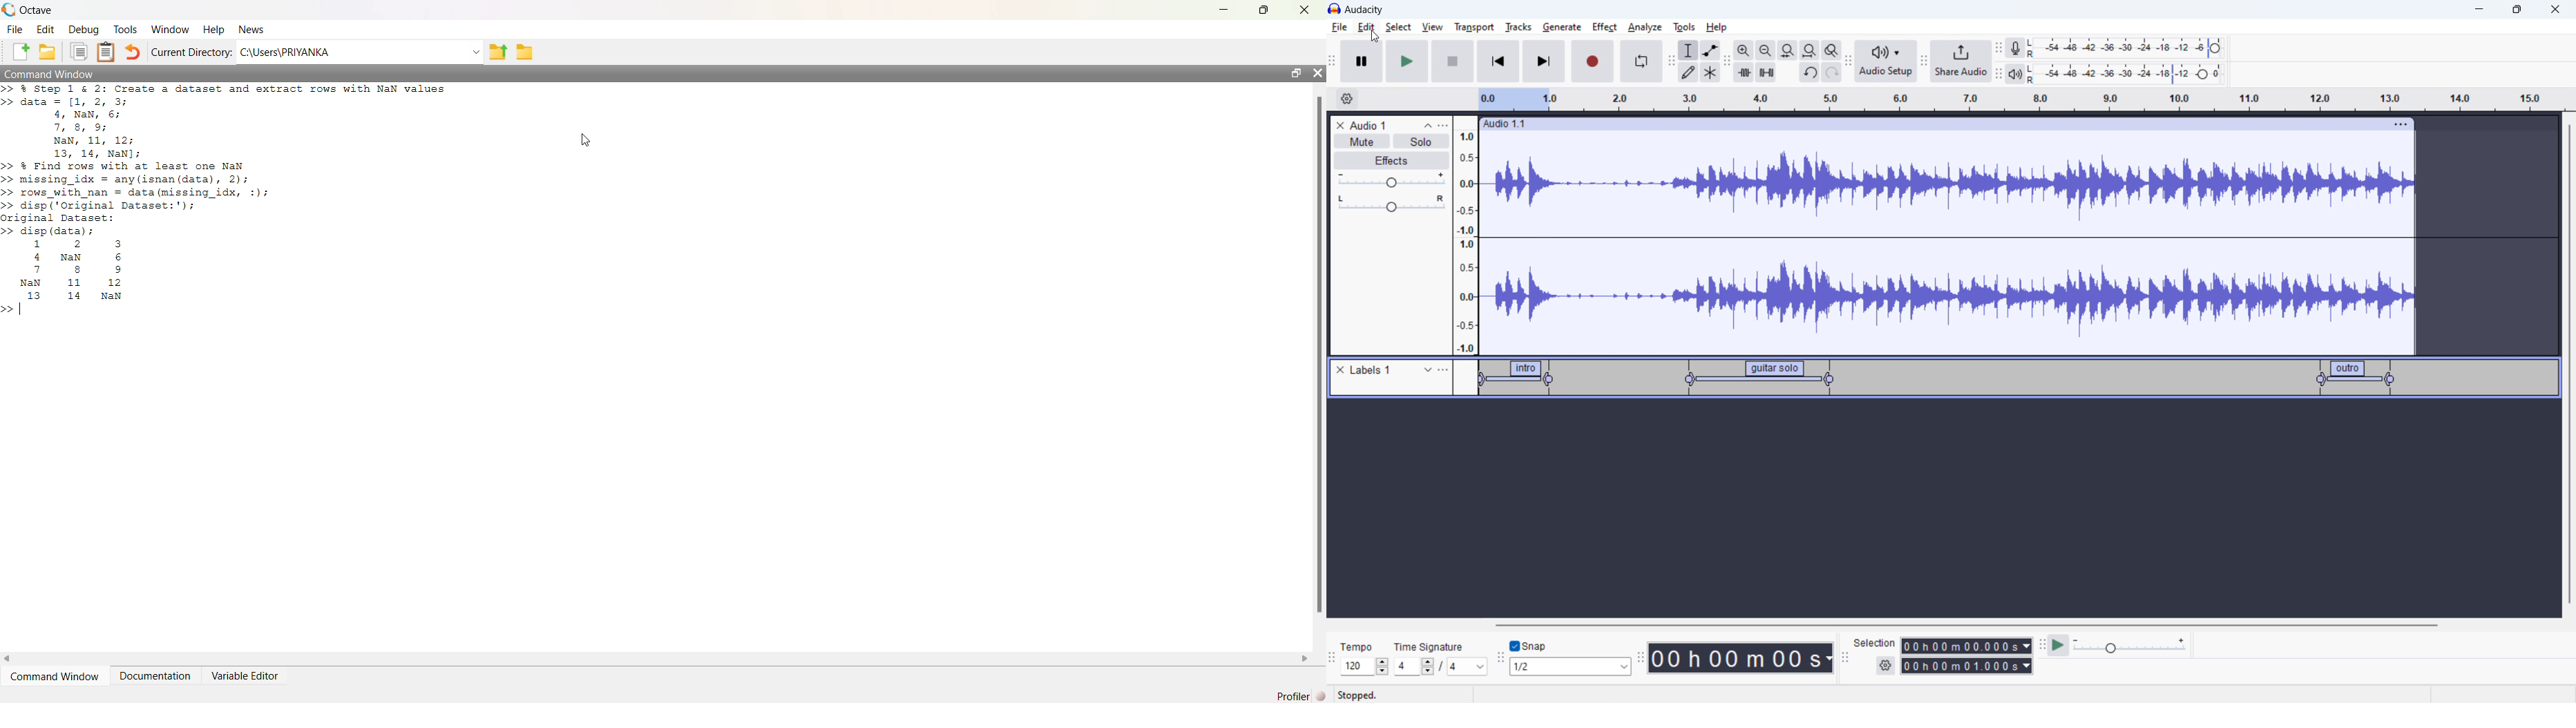 This screenshot has height=728, width=2576. What do you see at coordinates (1960, 61) in the screenshot?
I see `share audio` at bounding box center [1960, 61].